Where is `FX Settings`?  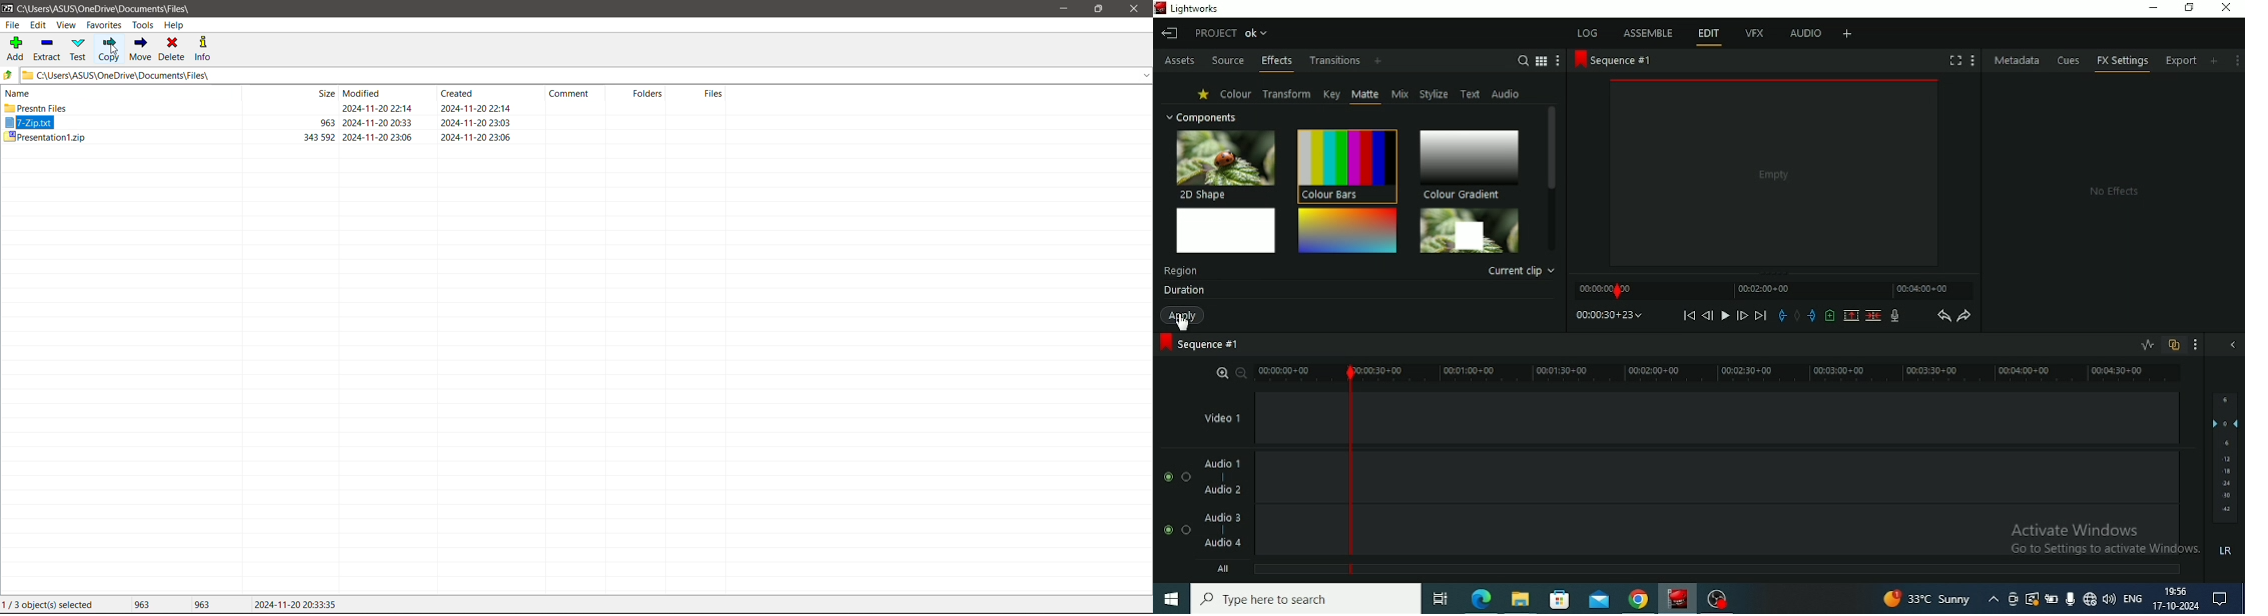
FX Settings is located at coordinates (2122, 63).